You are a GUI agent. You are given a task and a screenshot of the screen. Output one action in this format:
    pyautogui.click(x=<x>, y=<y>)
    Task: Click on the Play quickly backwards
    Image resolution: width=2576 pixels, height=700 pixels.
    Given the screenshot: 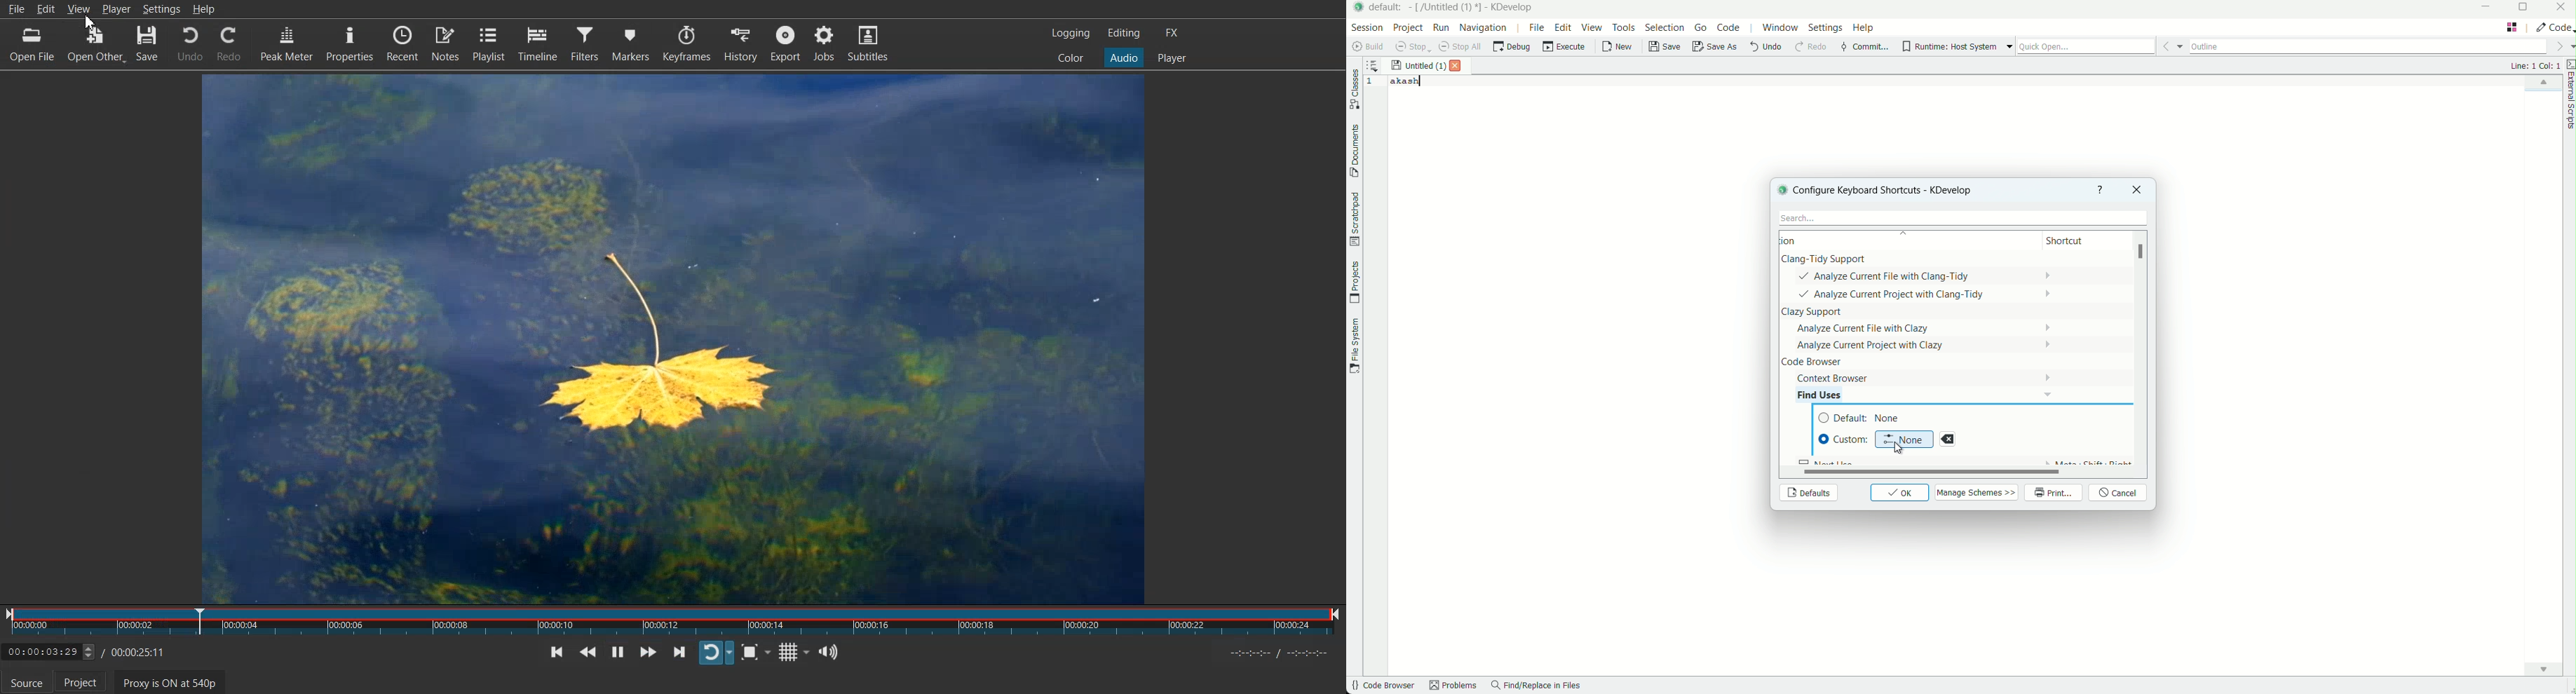 What is the action you would take?
    pyautogui.click(x=588, y=652)
    